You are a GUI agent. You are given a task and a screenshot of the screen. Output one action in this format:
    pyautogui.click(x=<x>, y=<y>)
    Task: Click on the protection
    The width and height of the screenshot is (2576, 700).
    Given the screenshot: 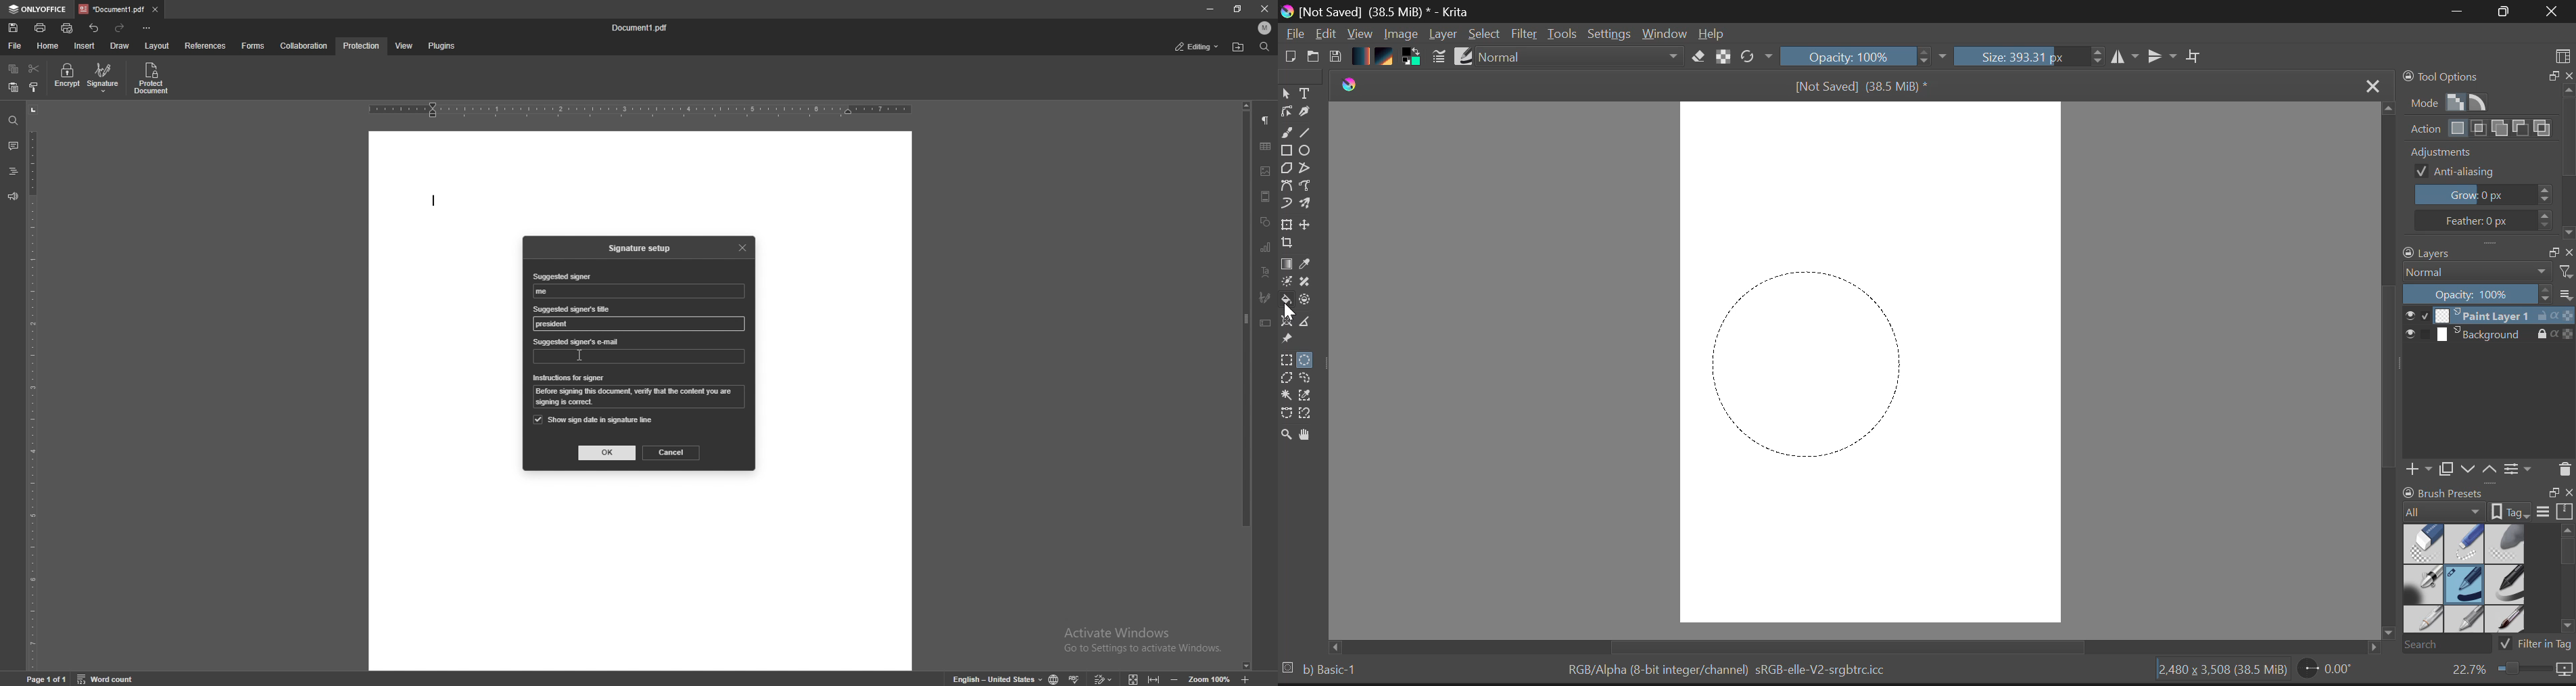 What is the action you would take?
    pyautogui.click(x=362, y=46)
    